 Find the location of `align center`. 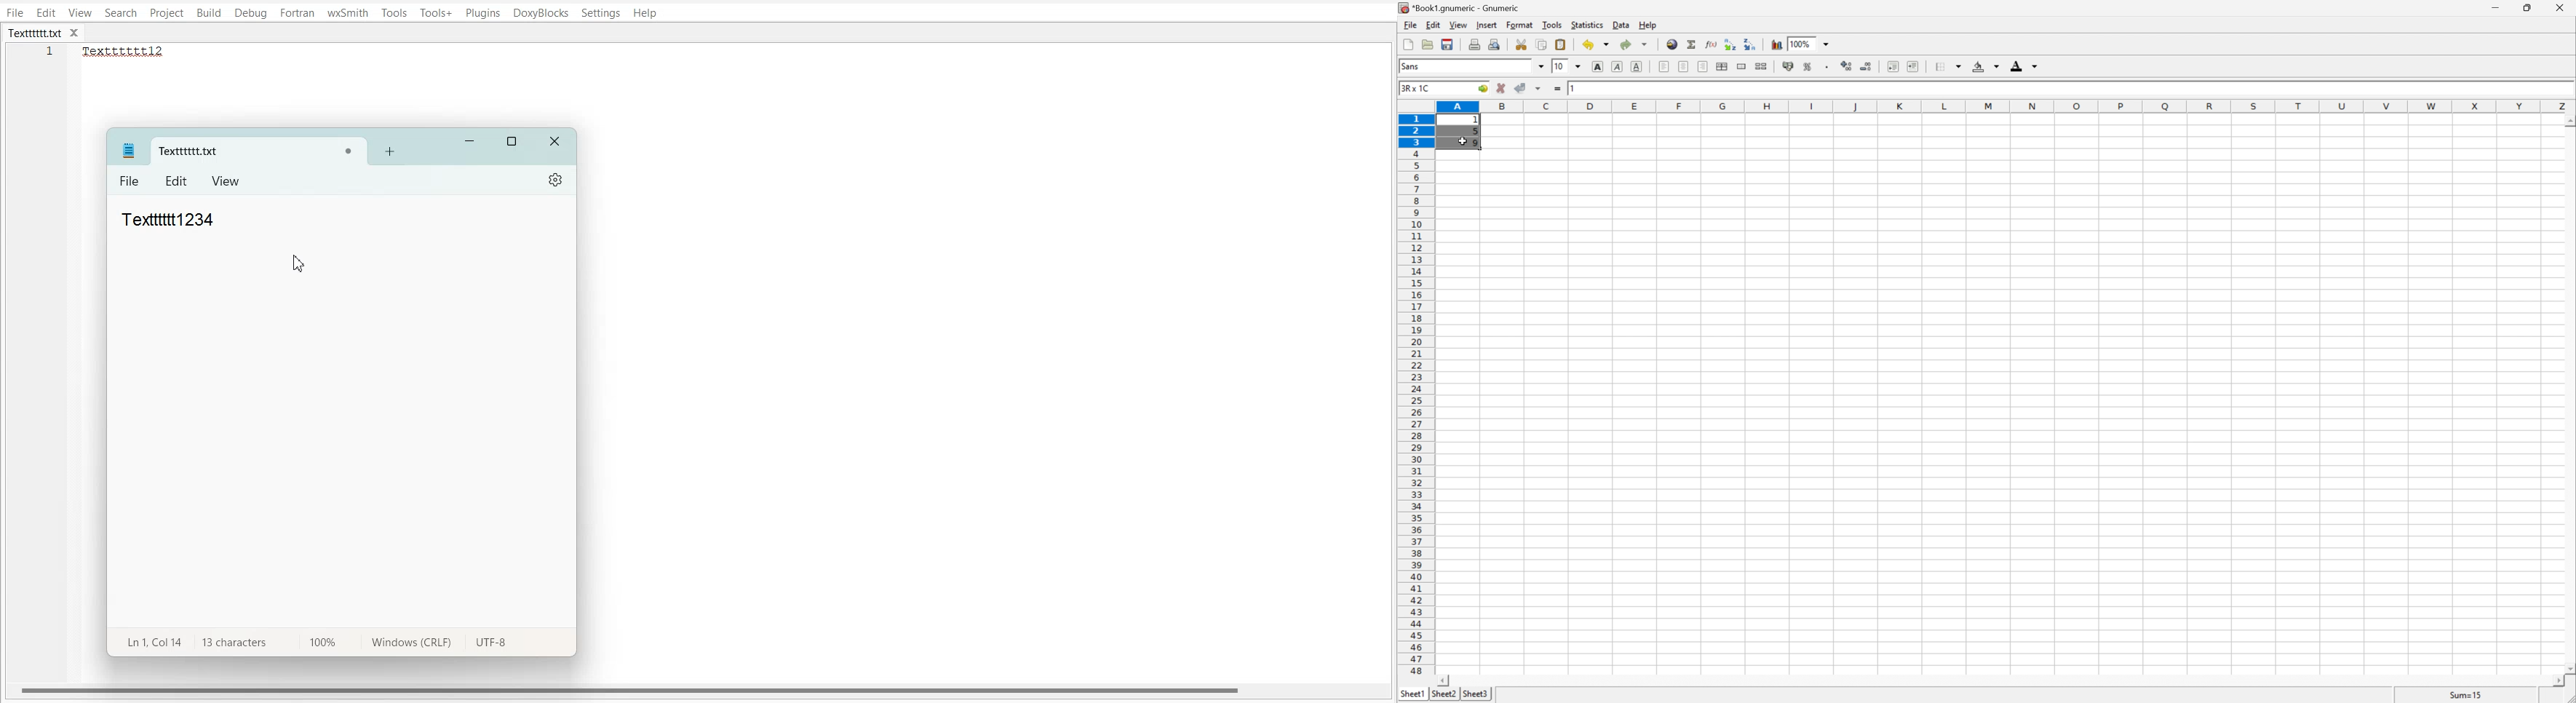

align center is located at coordinates (1684, 66).